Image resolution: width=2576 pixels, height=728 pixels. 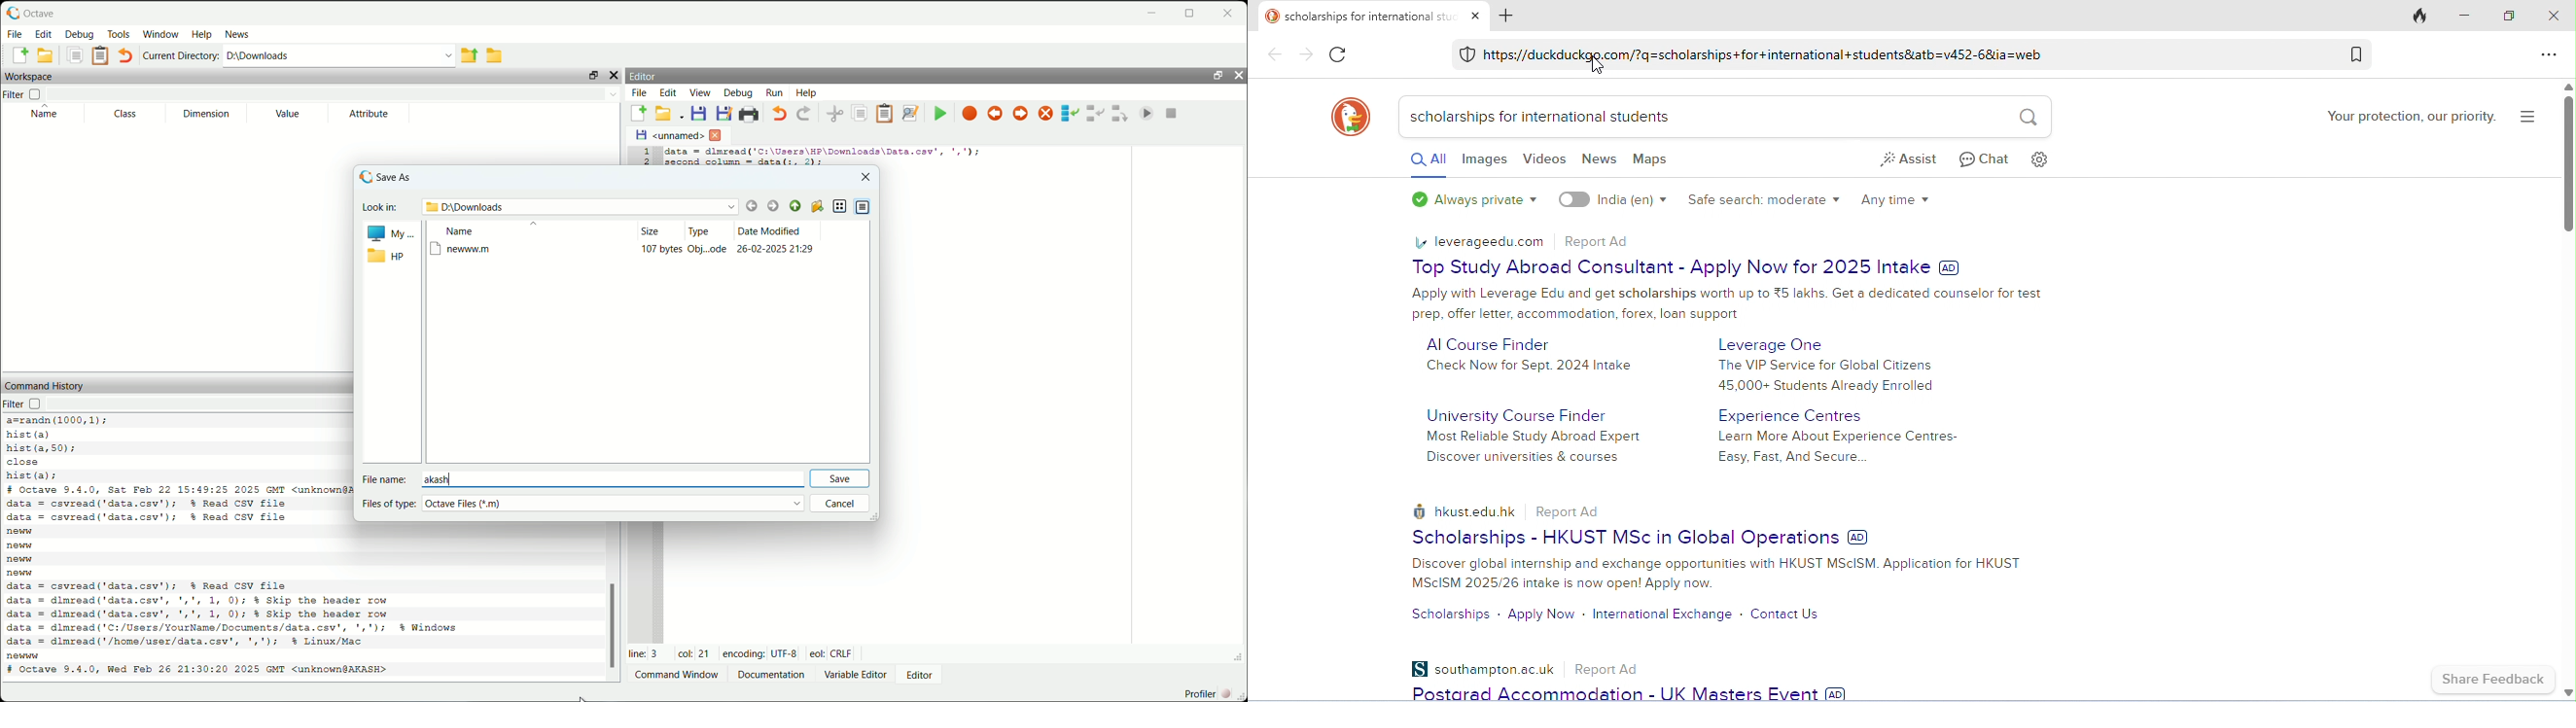 What do you see at coordinates (724, 114) in the screenshot?
I see `save file as` at bounding box center [724, 114].